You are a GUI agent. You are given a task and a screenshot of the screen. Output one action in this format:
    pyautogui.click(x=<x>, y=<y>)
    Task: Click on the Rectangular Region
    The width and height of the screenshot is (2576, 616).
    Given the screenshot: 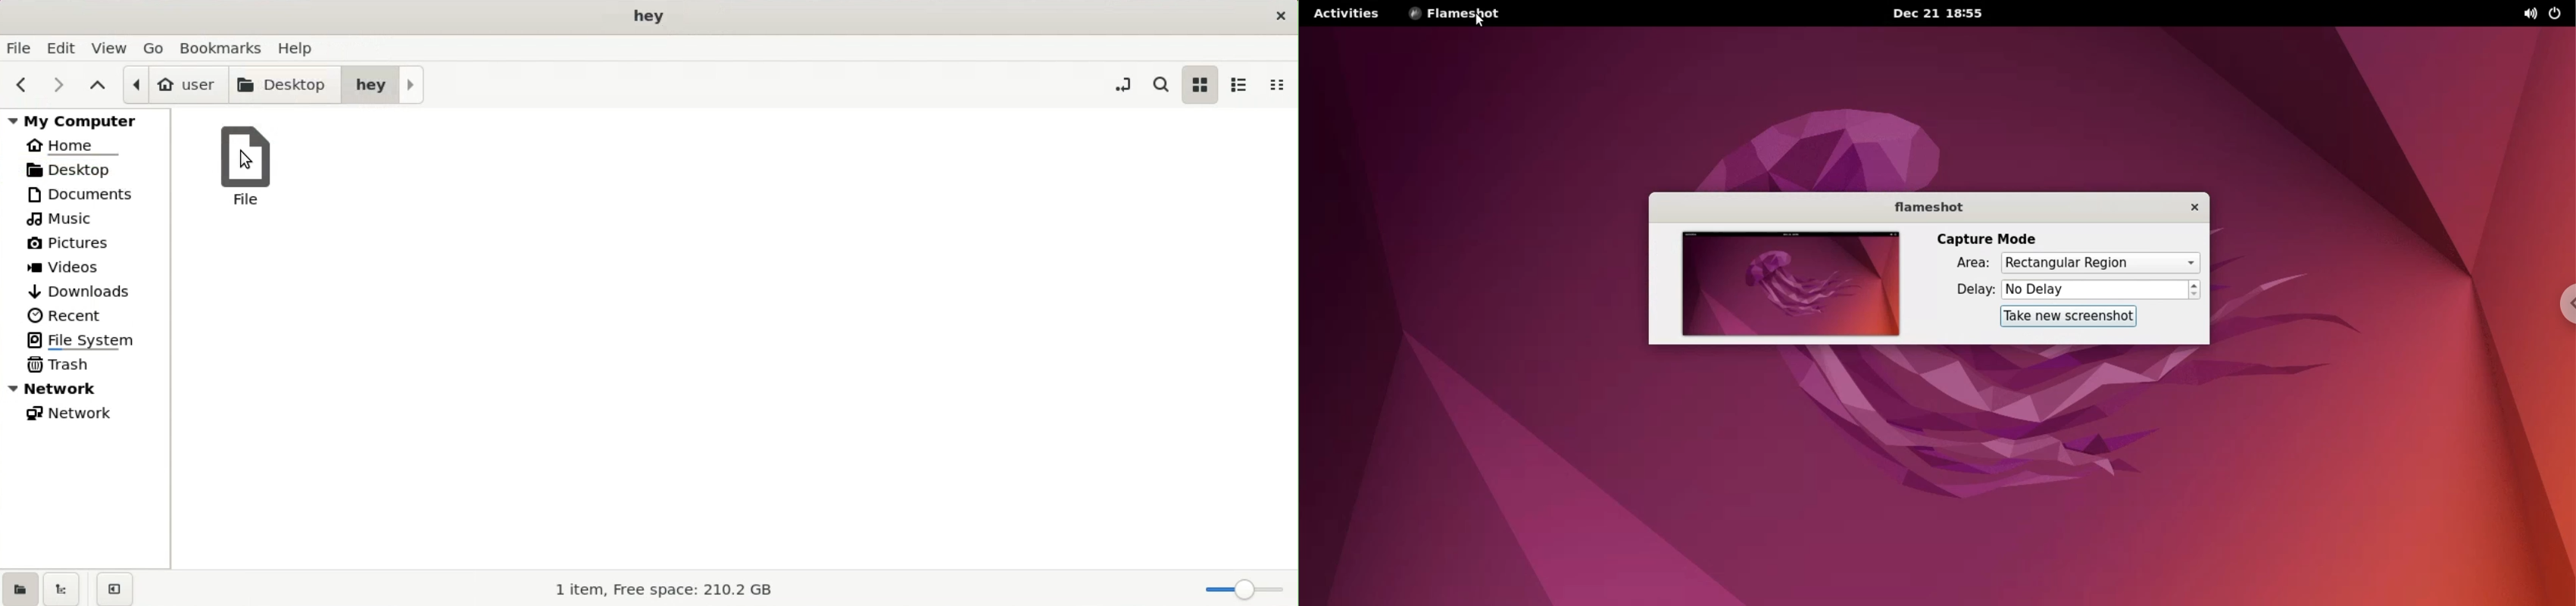 What is the action you would take?
    pyautogui.click(x=2099, y=263)
    